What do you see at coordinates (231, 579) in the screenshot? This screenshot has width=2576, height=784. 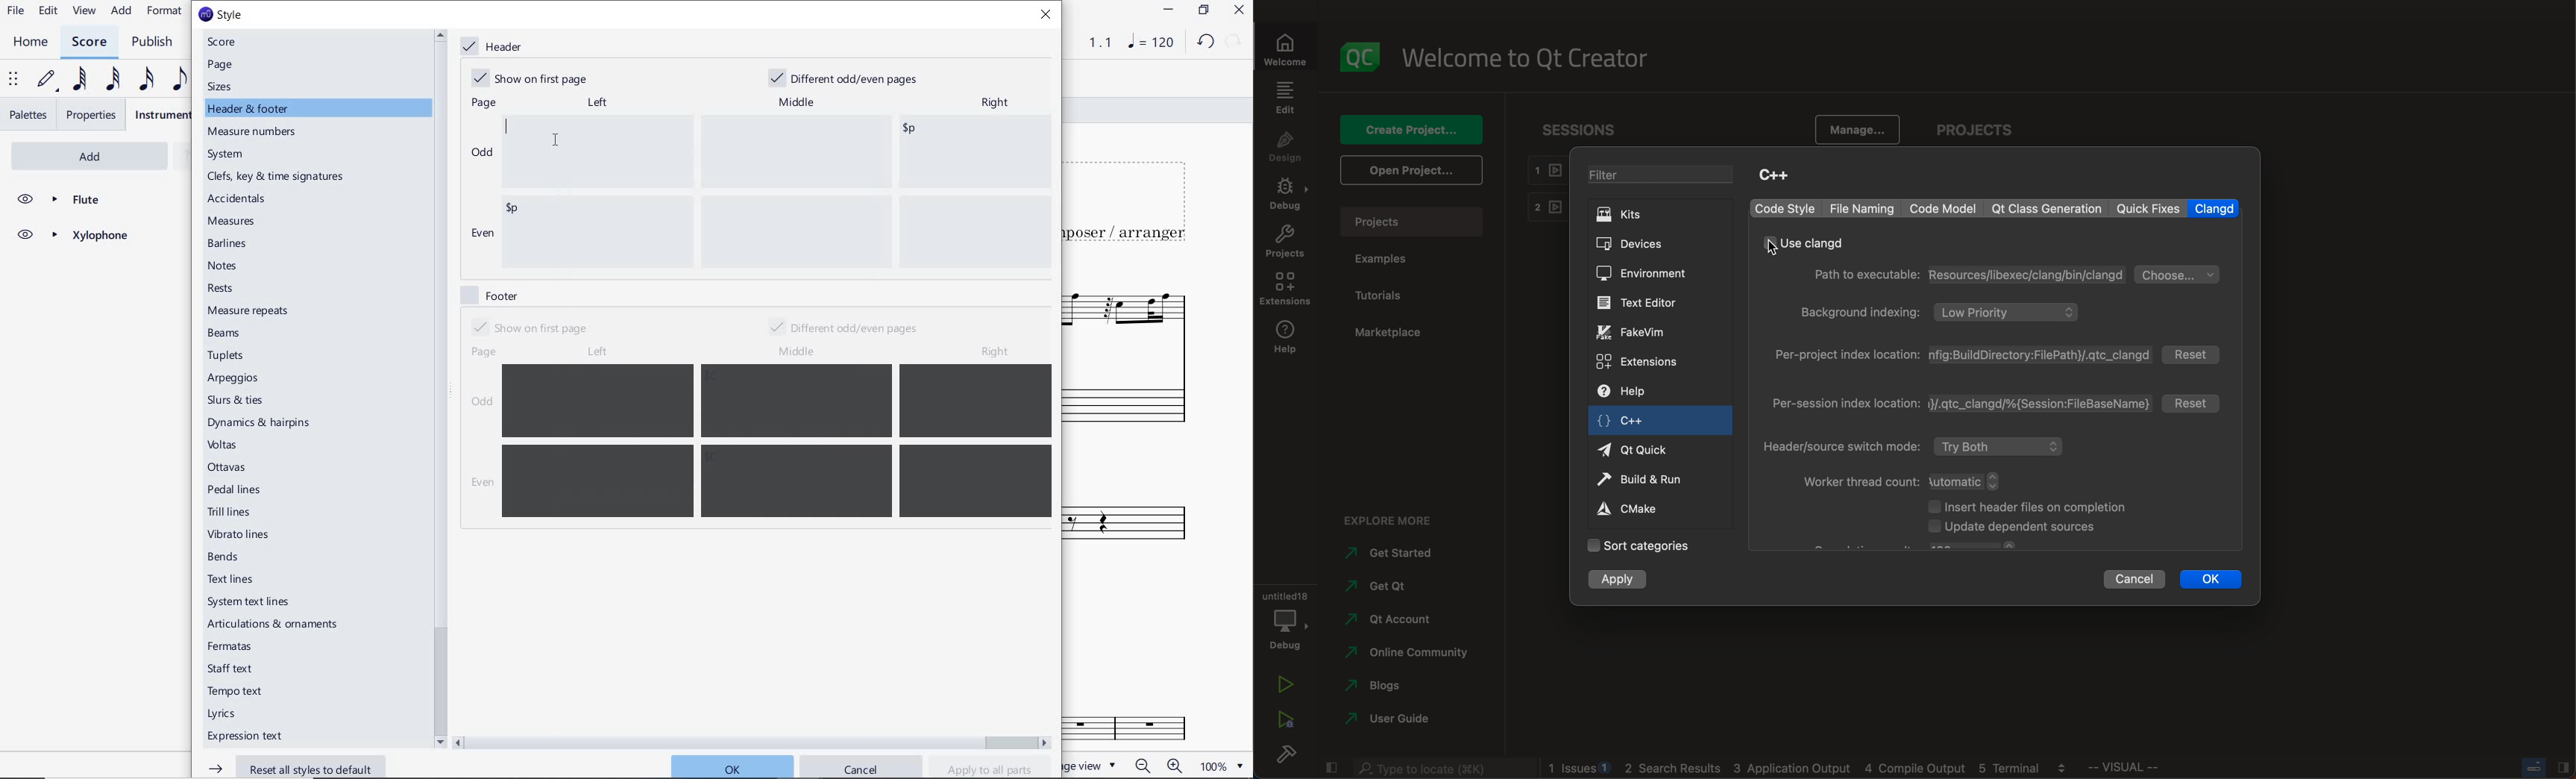 I see `text lines` at bounding box center [231, 579].